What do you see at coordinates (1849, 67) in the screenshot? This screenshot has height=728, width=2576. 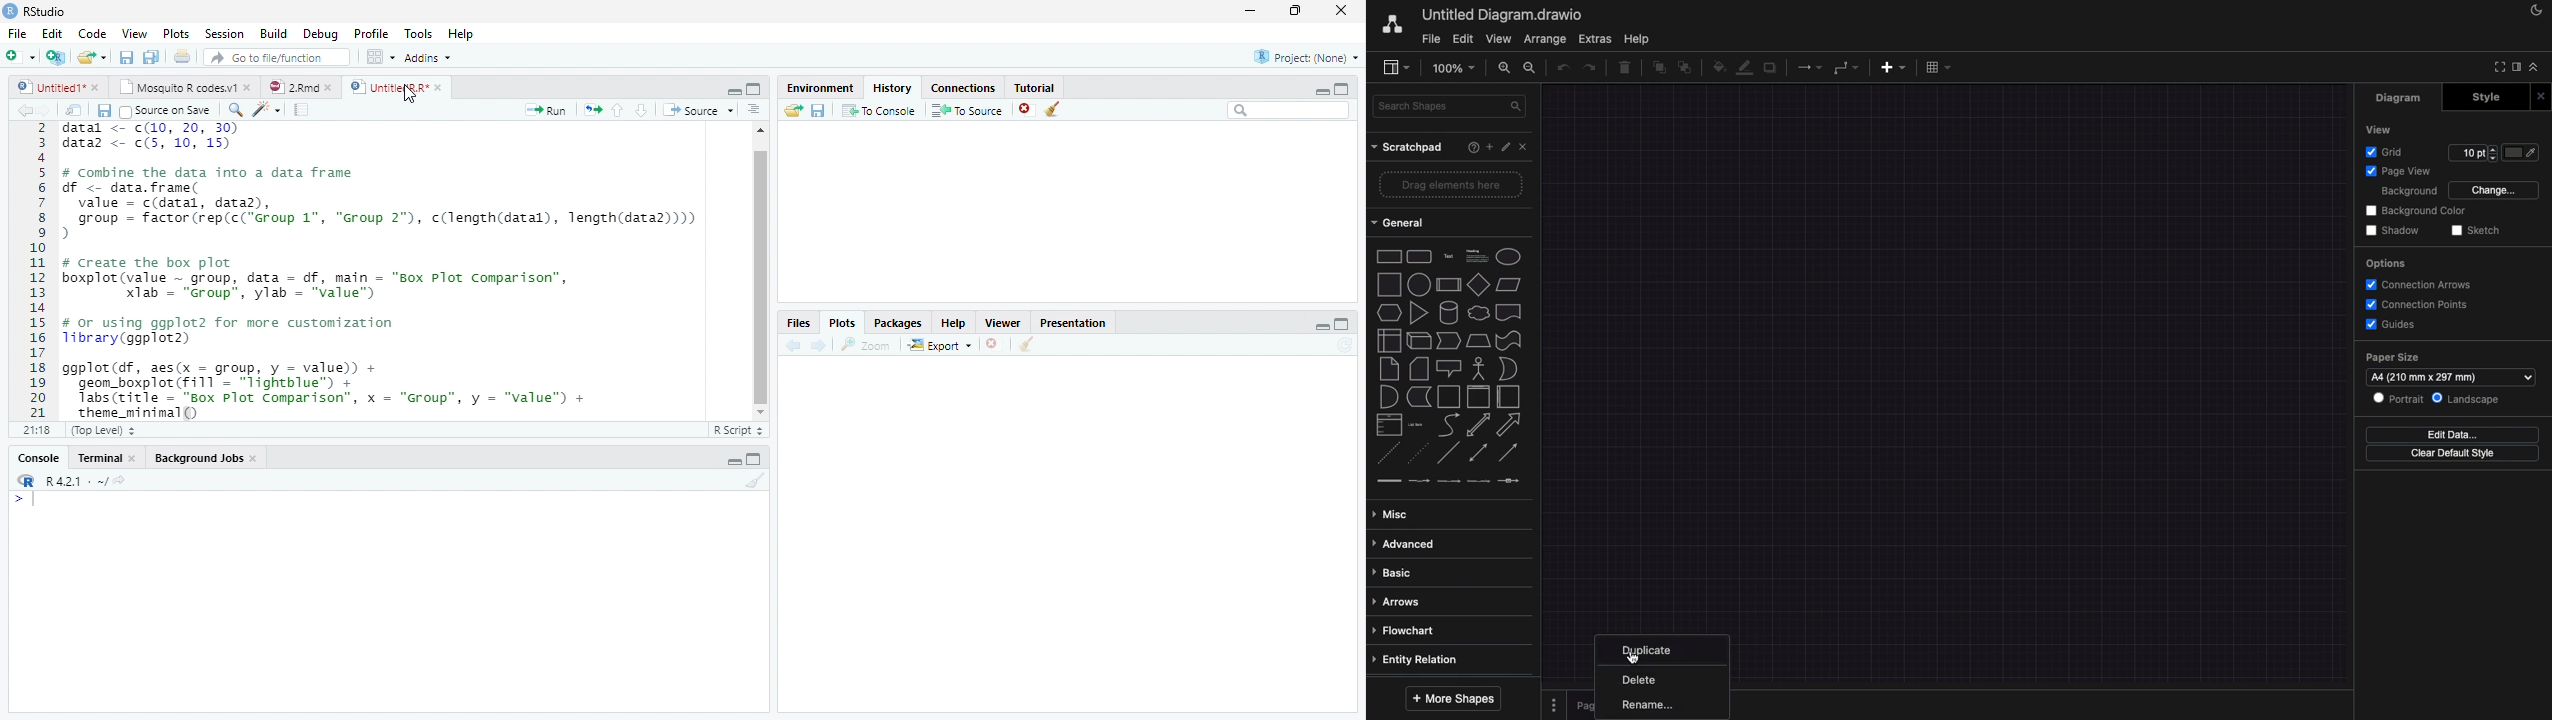 I see `waypoints` at bounding box center [1849, 67].